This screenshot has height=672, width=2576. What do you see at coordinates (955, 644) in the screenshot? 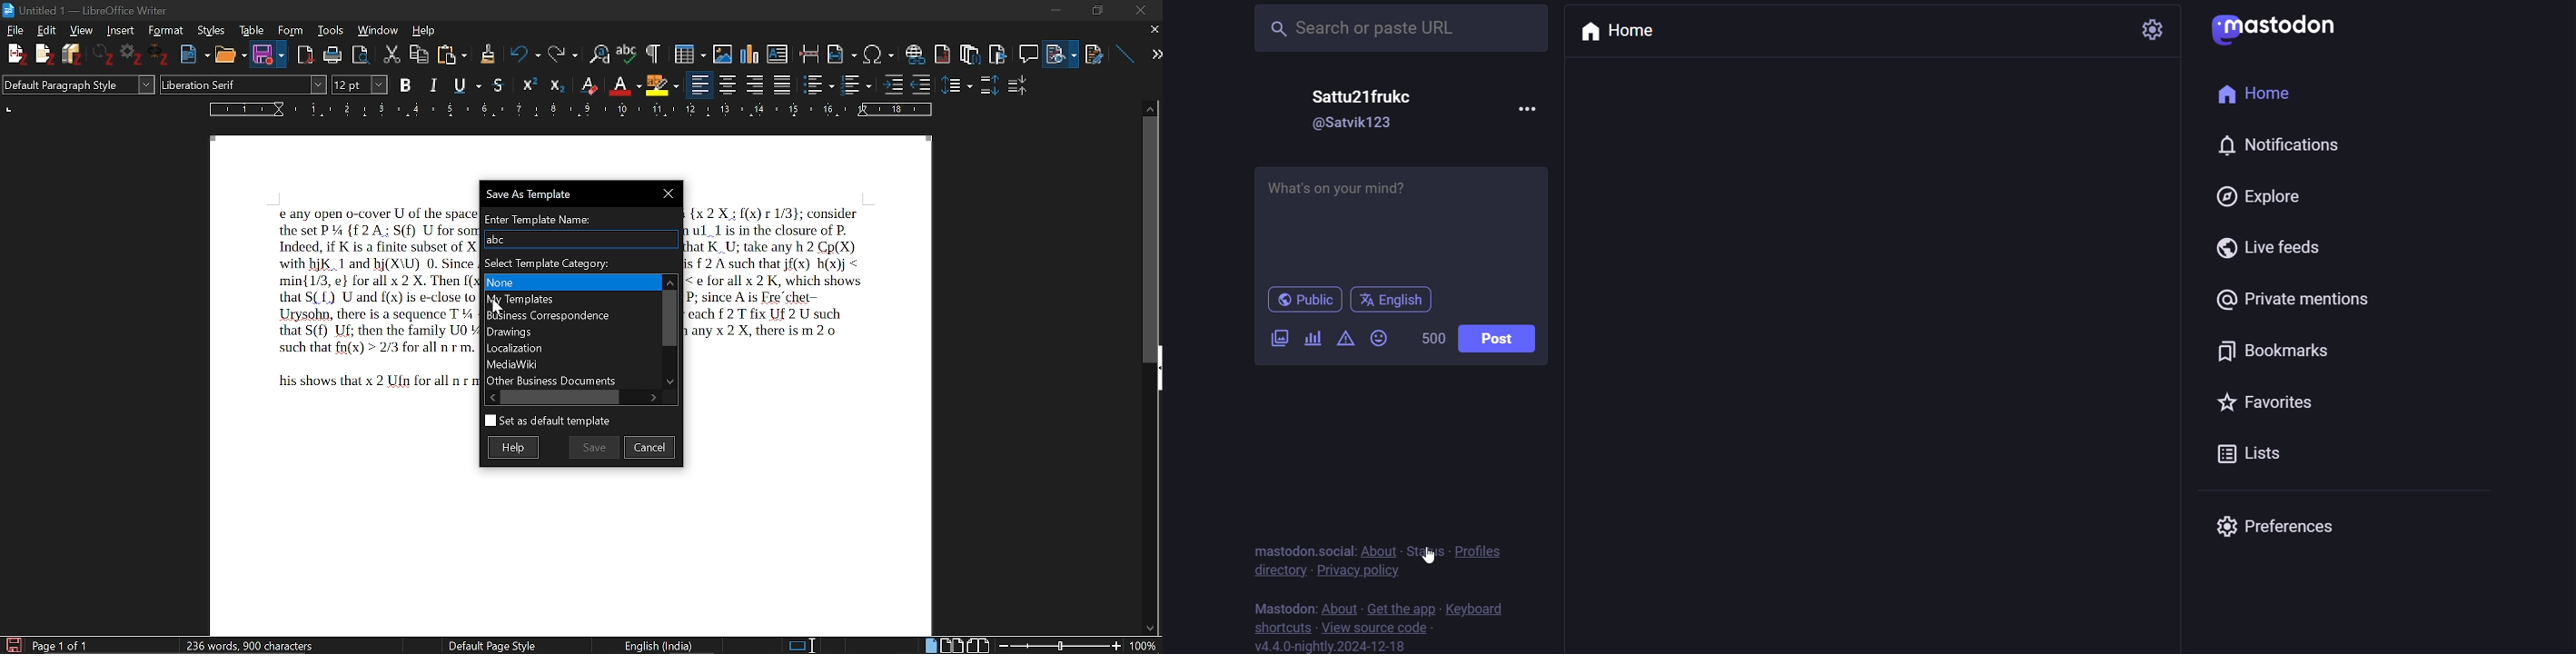
I see `Multiple pages` at bounding box center [955, 644].